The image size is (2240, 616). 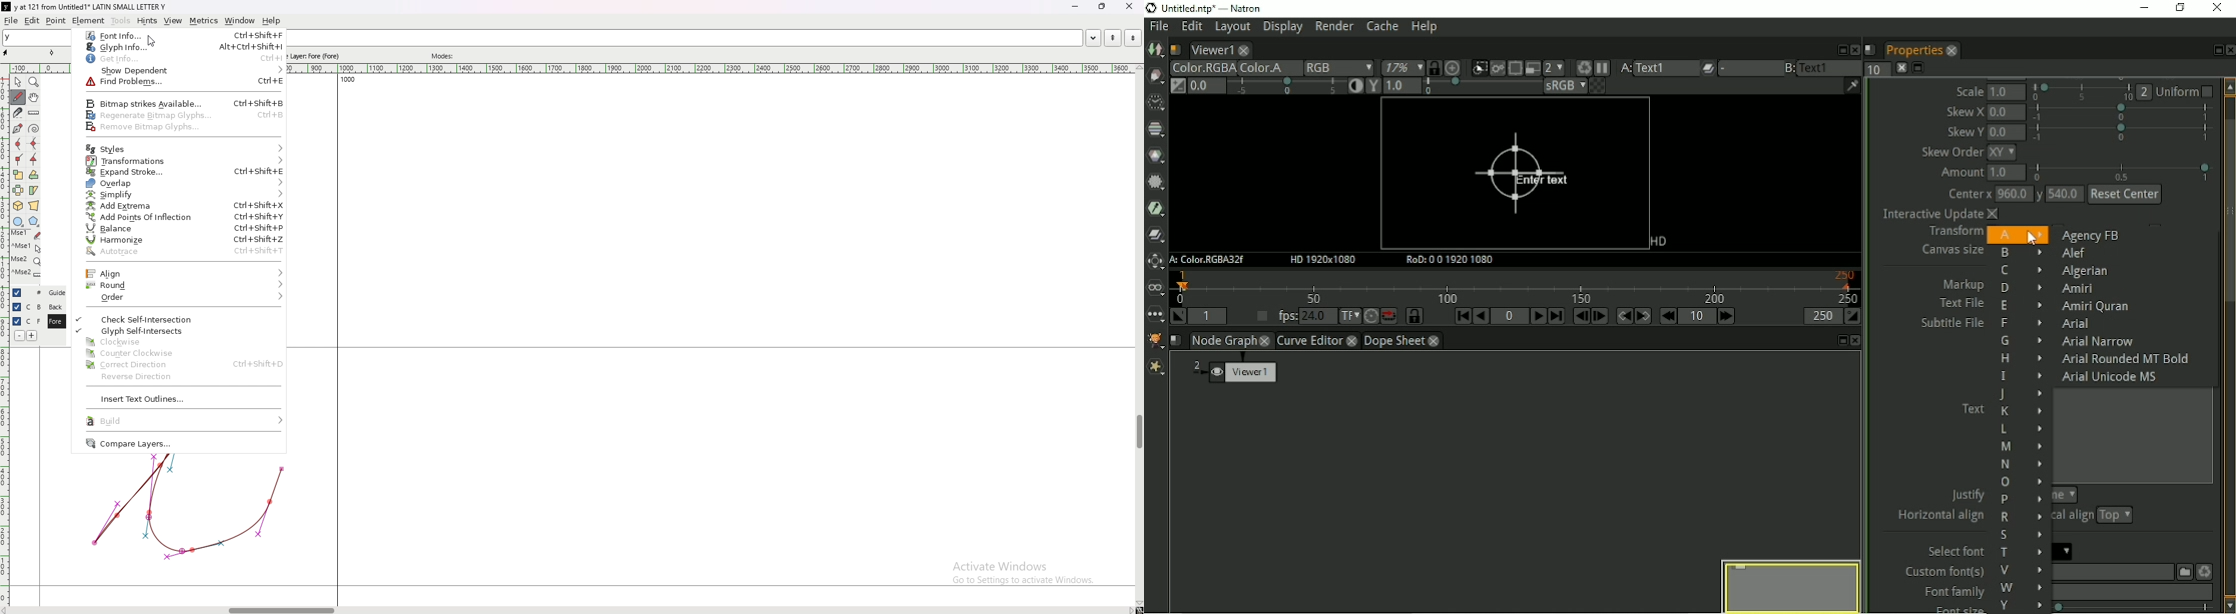 What do you see at coordinates (1102, 7) in the screenshot?
I see `resize` at bounding box center [1102, 7].